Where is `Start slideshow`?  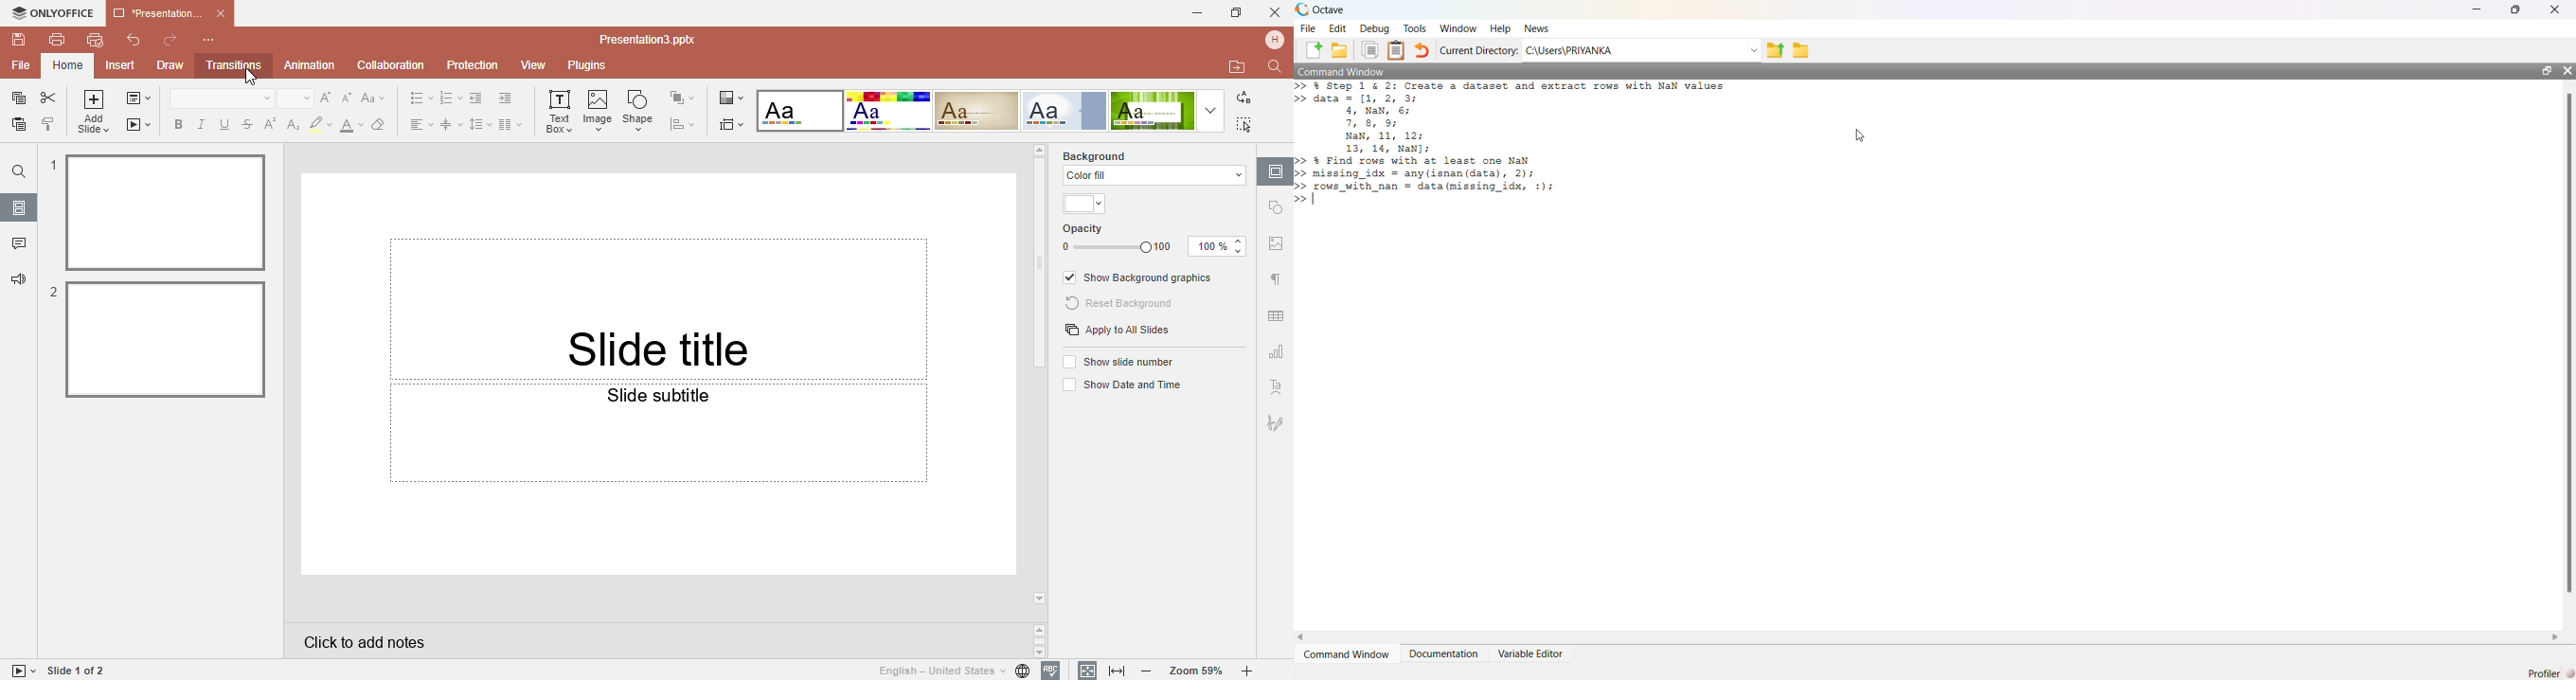
Start slideshow is located at coordinates (139, 123).